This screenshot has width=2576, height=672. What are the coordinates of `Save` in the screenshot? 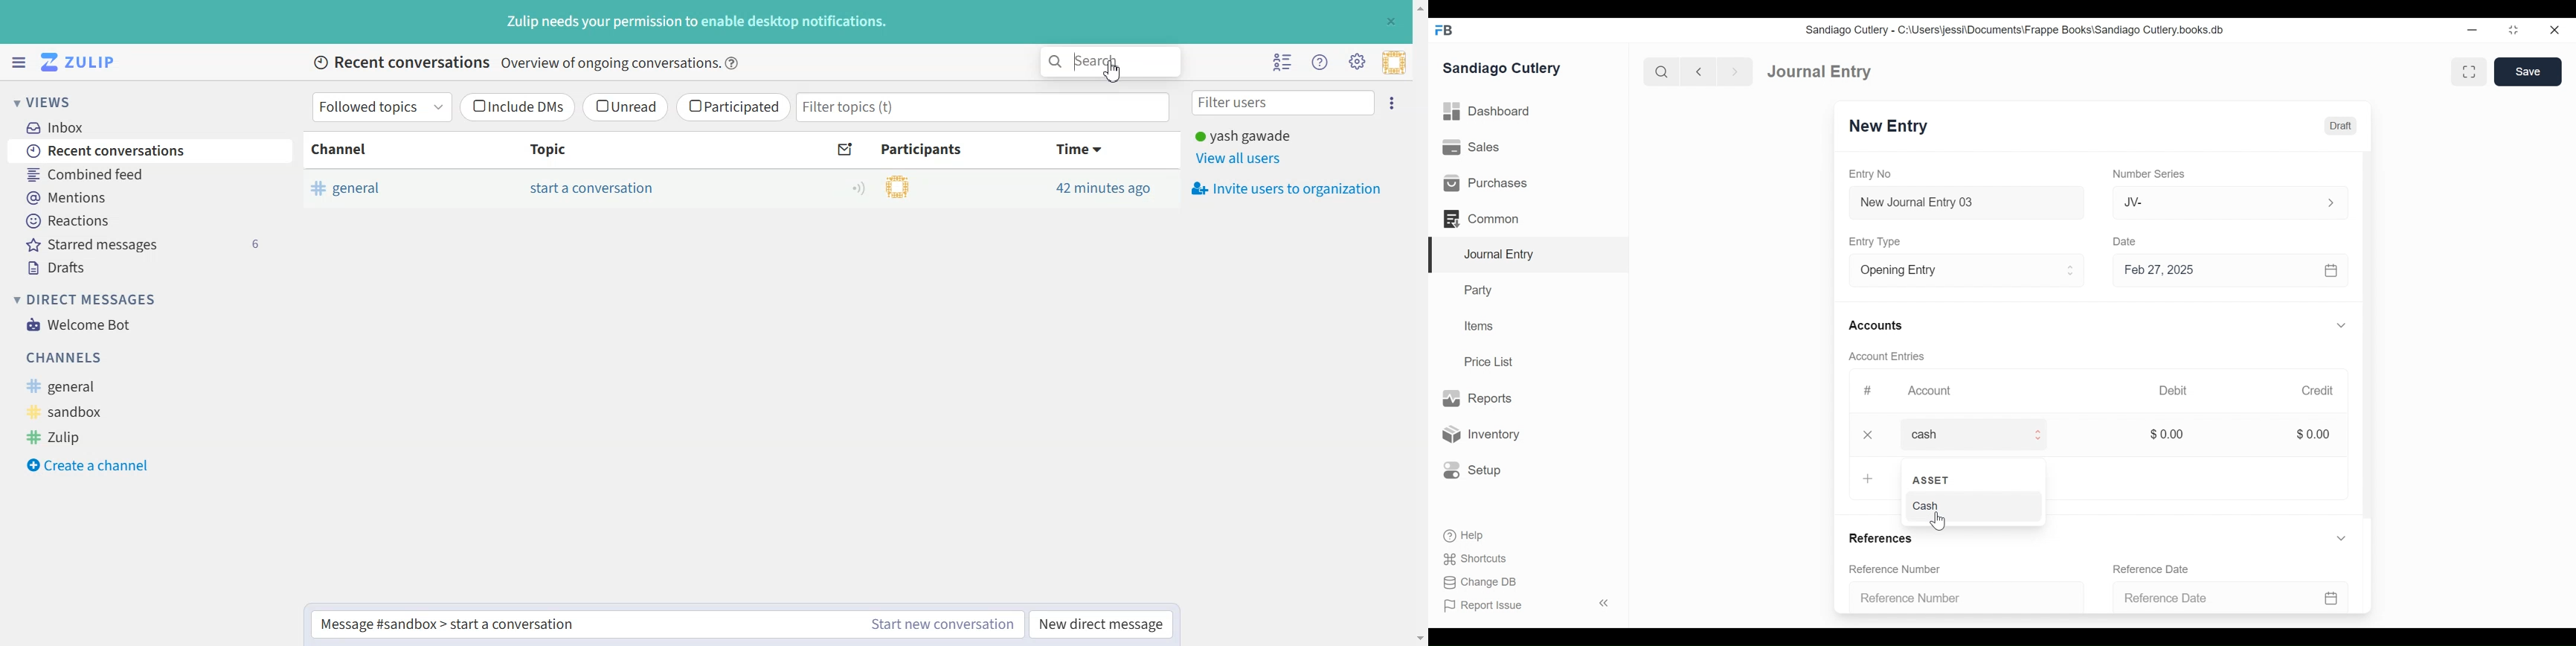 It's located at (2529, 72).